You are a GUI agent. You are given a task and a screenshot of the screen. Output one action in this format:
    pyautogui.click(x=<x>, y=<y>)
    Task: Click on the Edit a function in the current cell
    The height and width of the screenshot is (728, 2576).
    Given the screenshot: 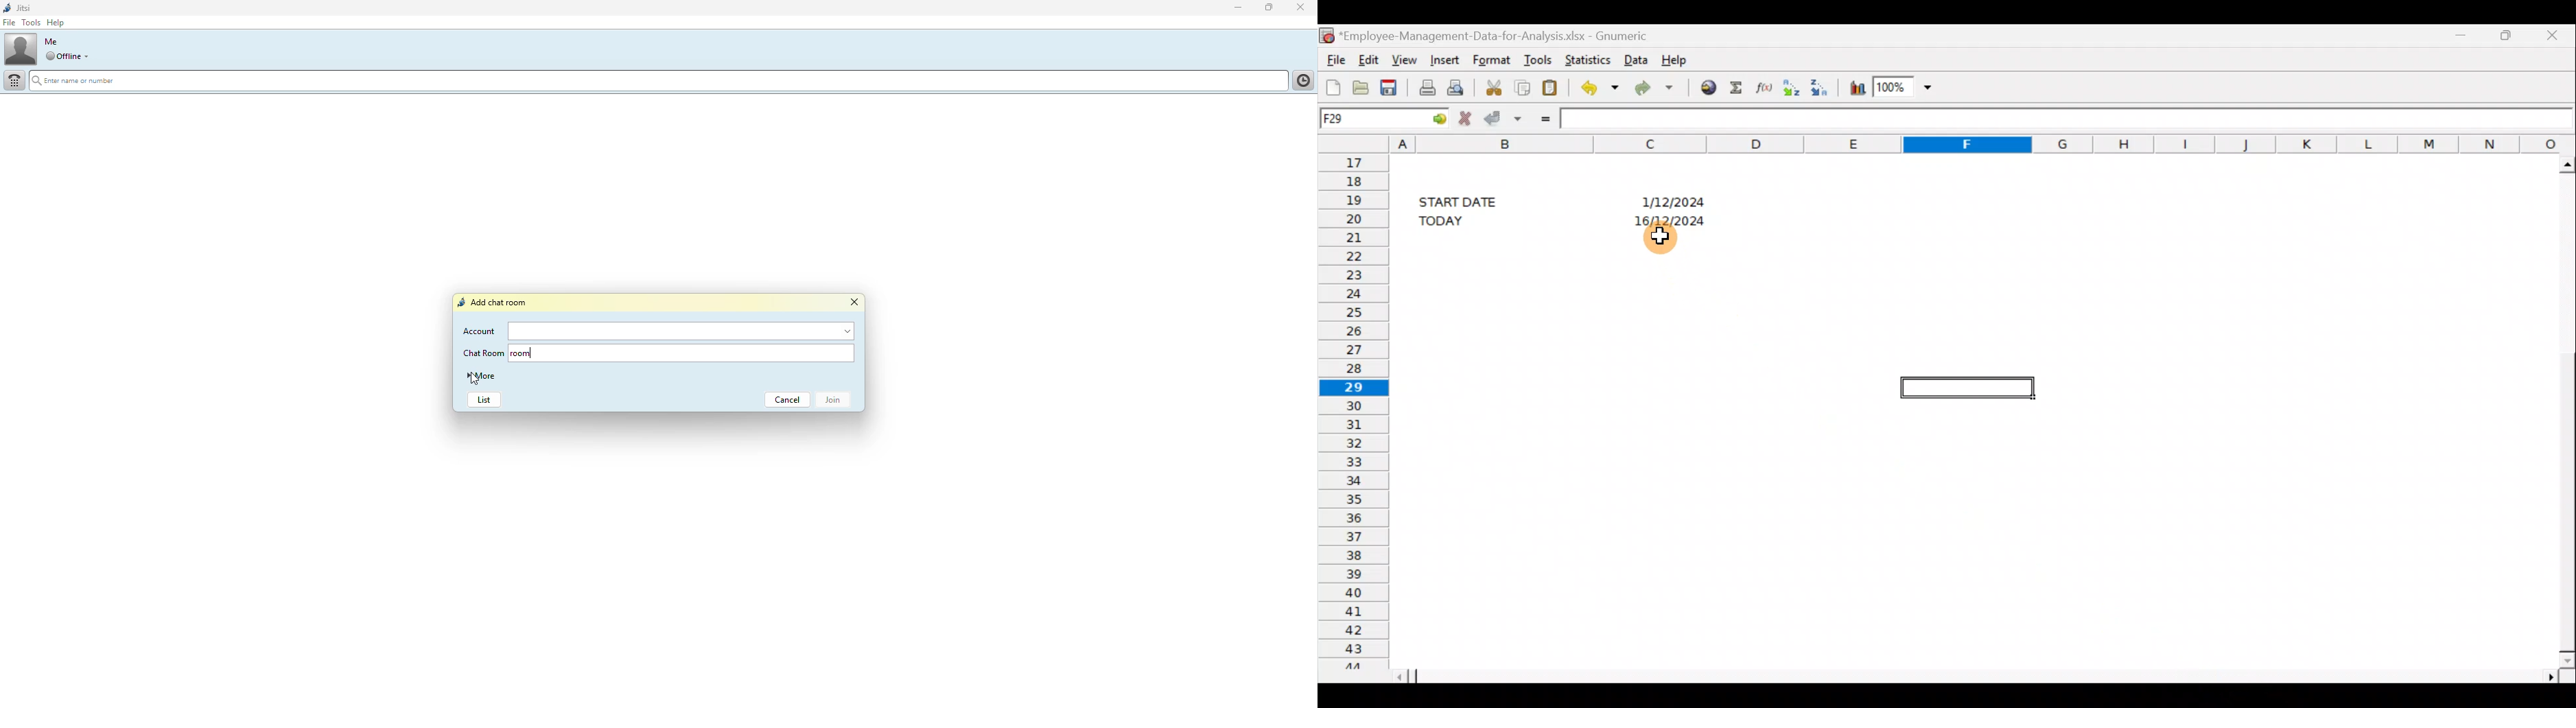 What is the action you would take?
    pyautogui.click(x=1762, y=88)
    